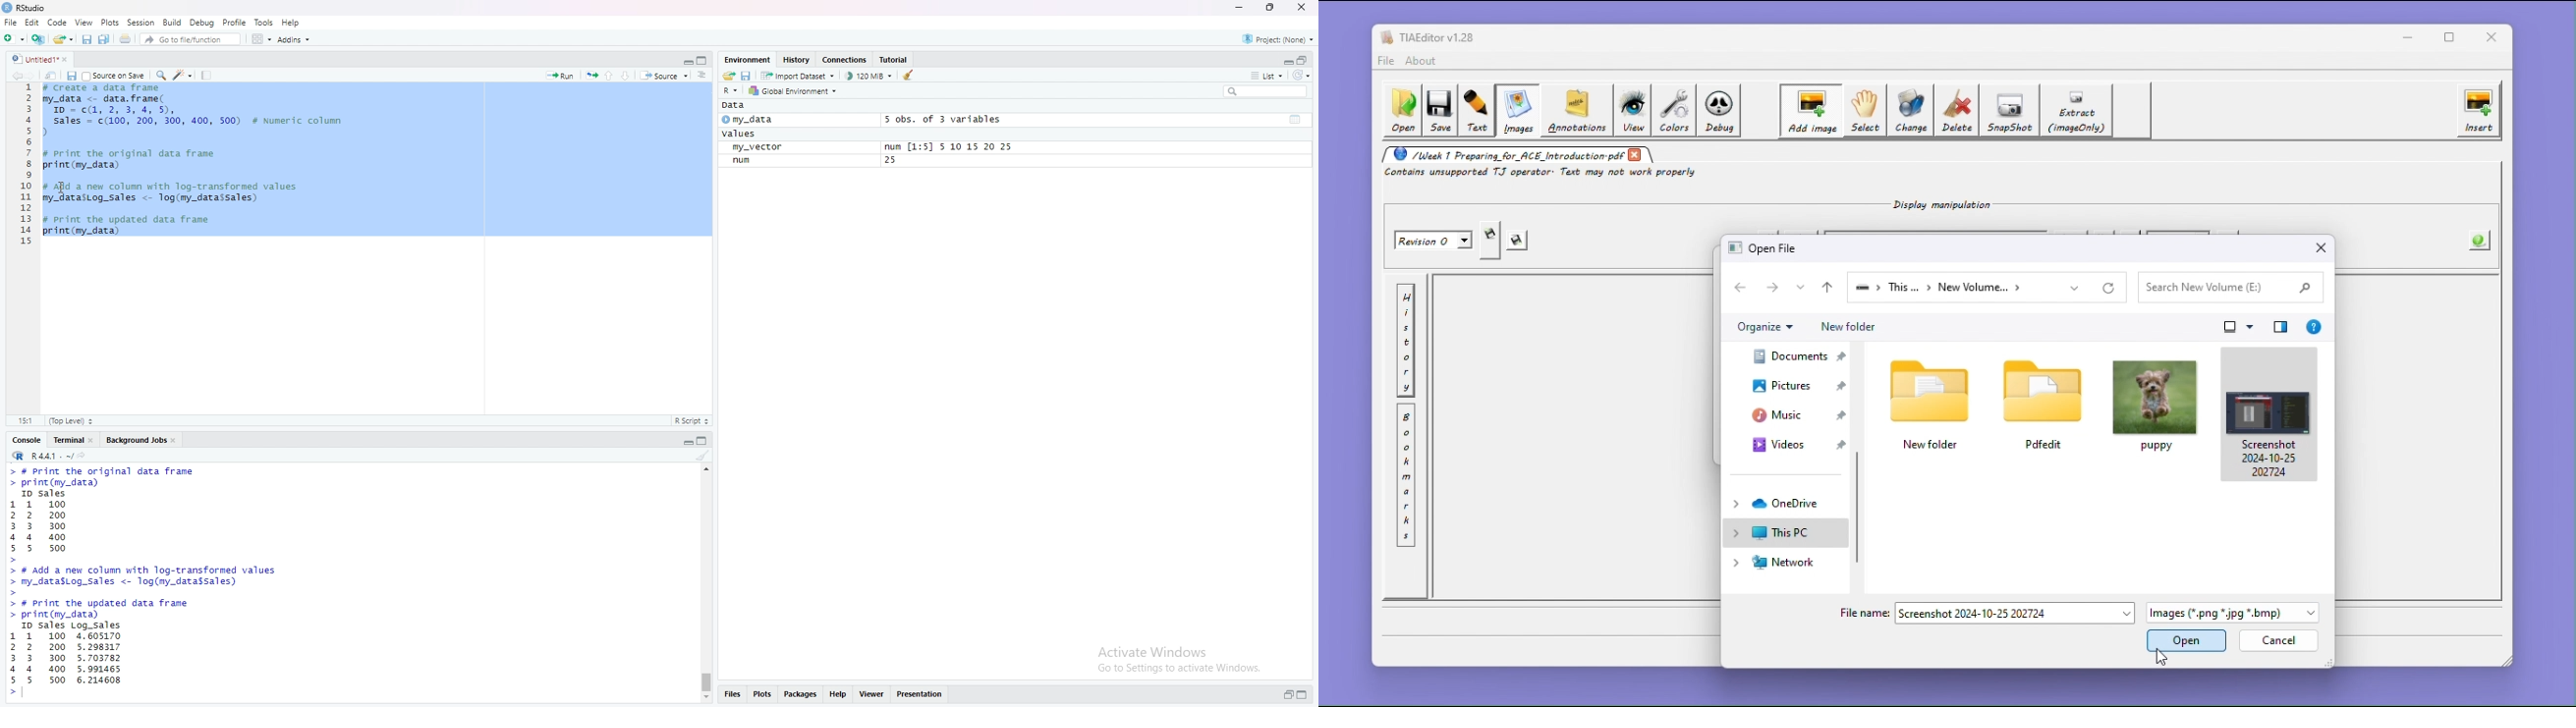 Image resolution: width=2576 pixels, height=728 pixels. What do you see at coordinates (195, 117) in the screenshot?
I see `sales and ID data frame` at bounding box center [195, 117].